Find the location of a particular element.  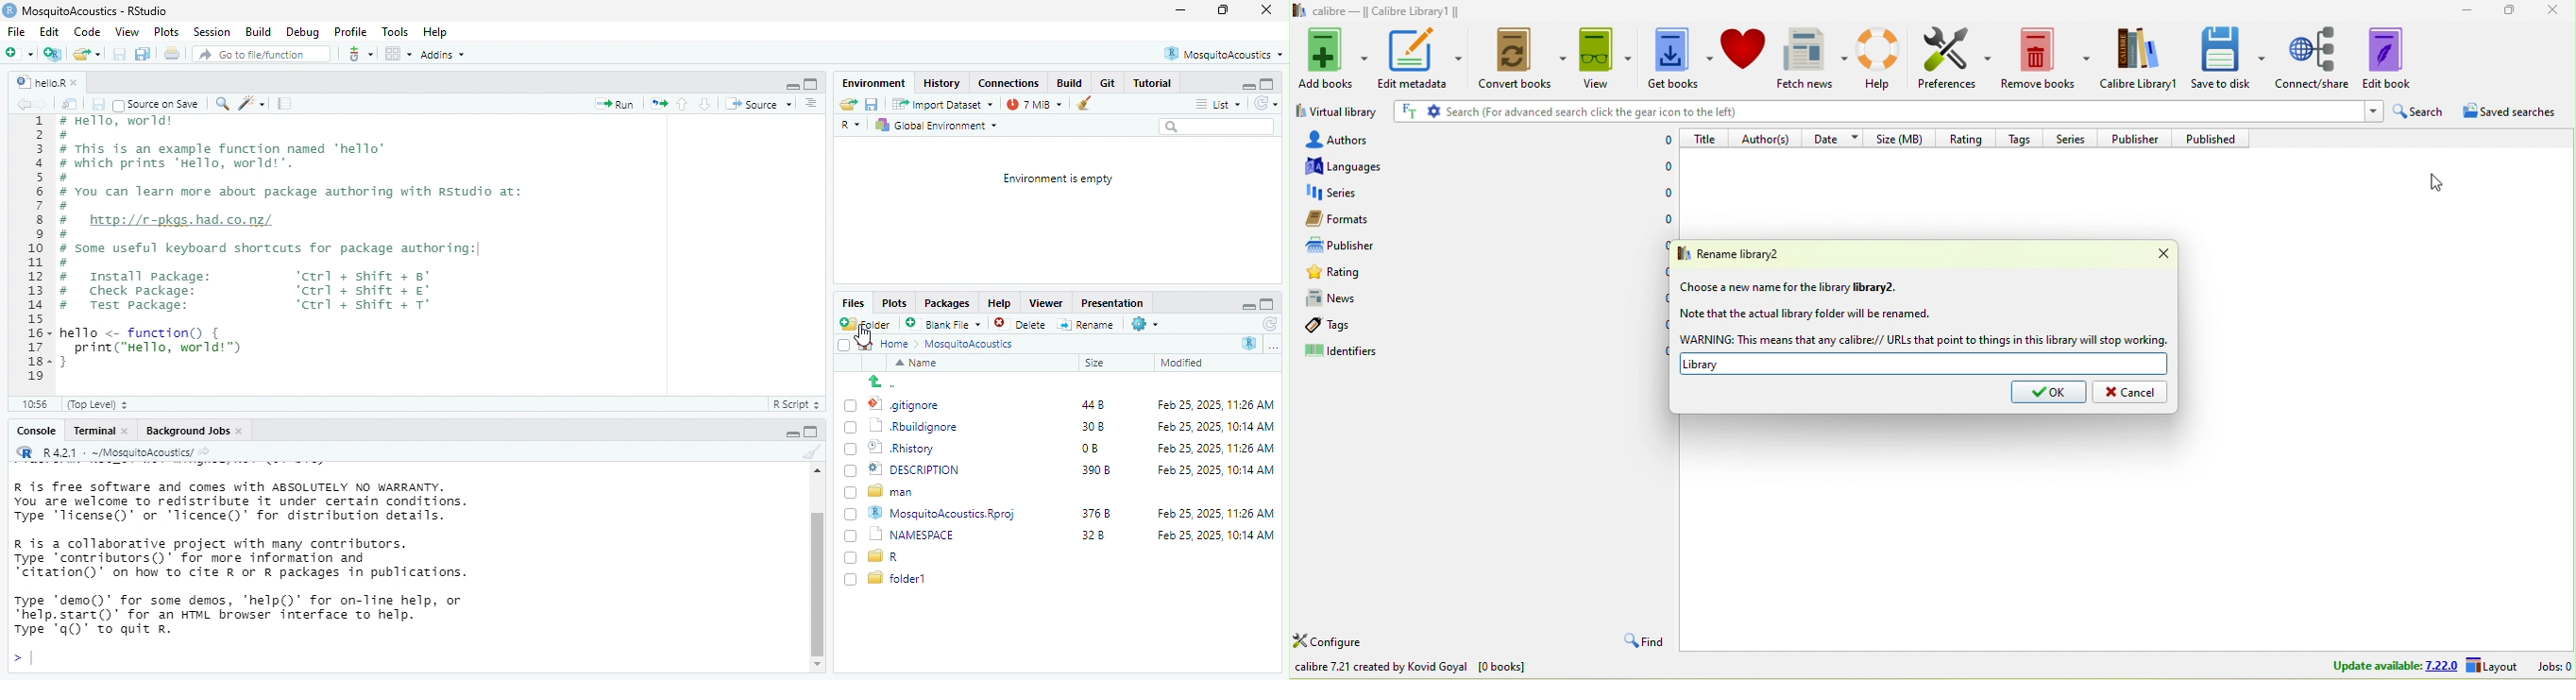

 History is located at coordinates (945, 83).